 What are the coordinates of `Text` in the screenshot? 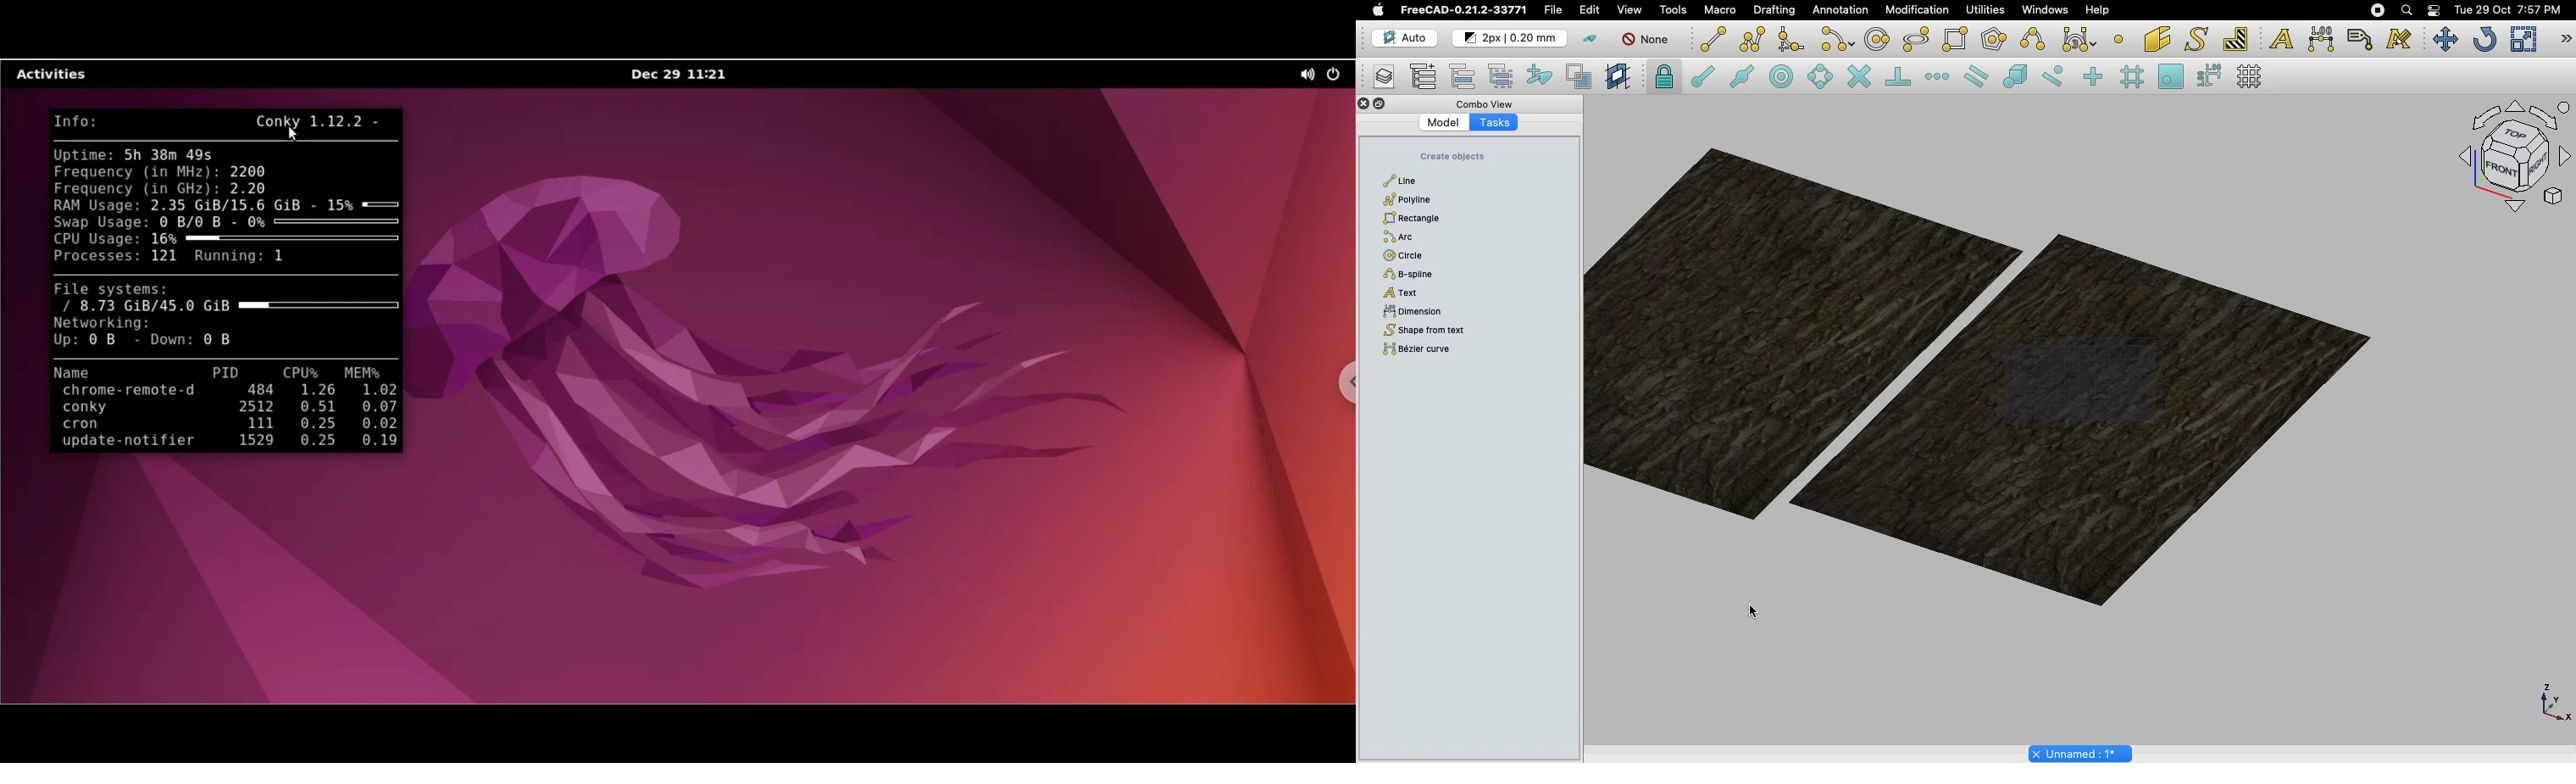 It's located at (2281, 40).